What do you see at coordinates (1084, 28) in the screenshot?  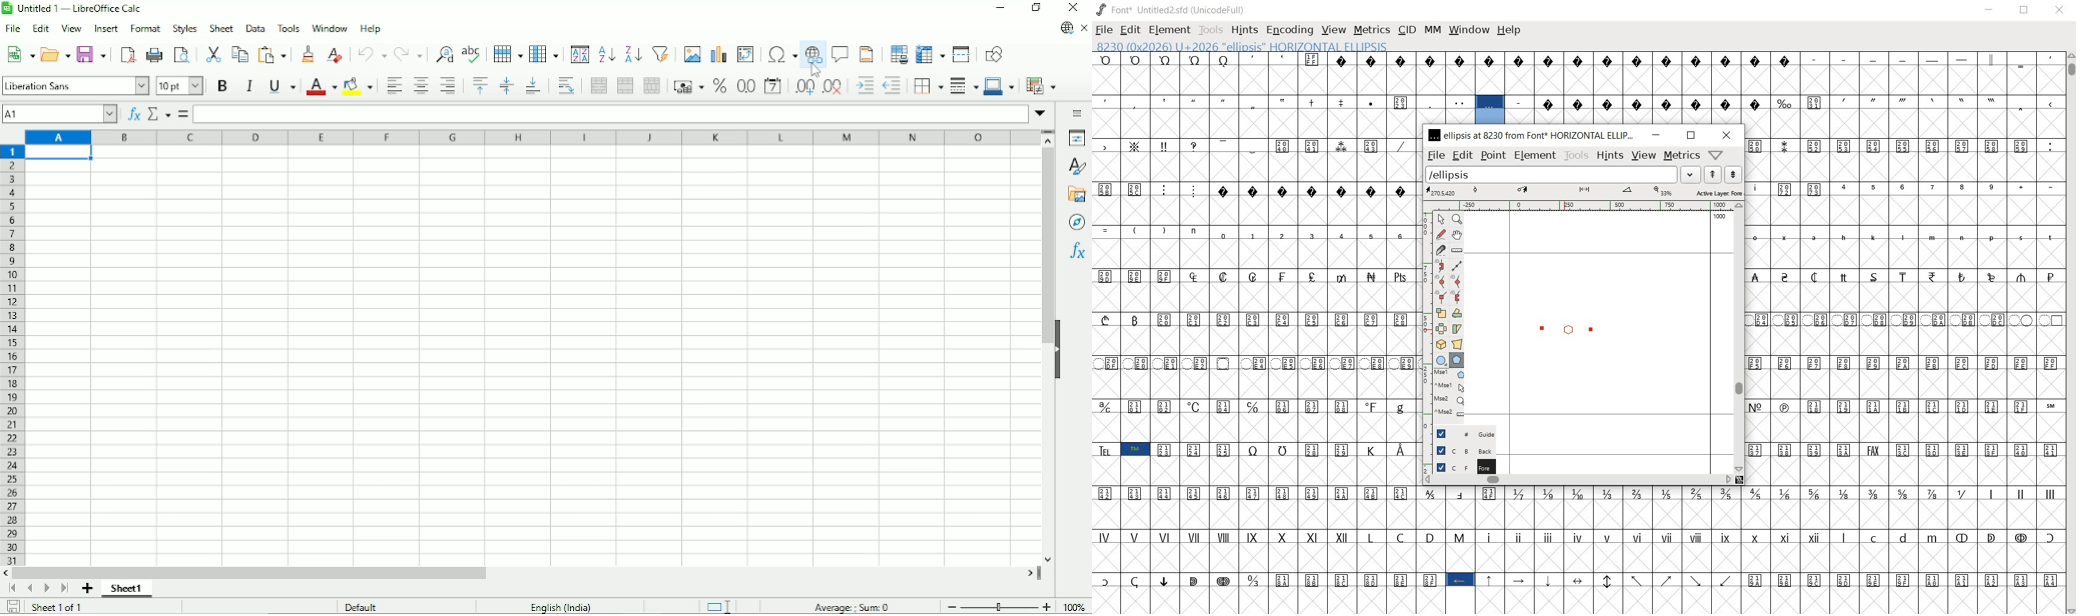 I see `Close document` at bounding box center [1084, 28].